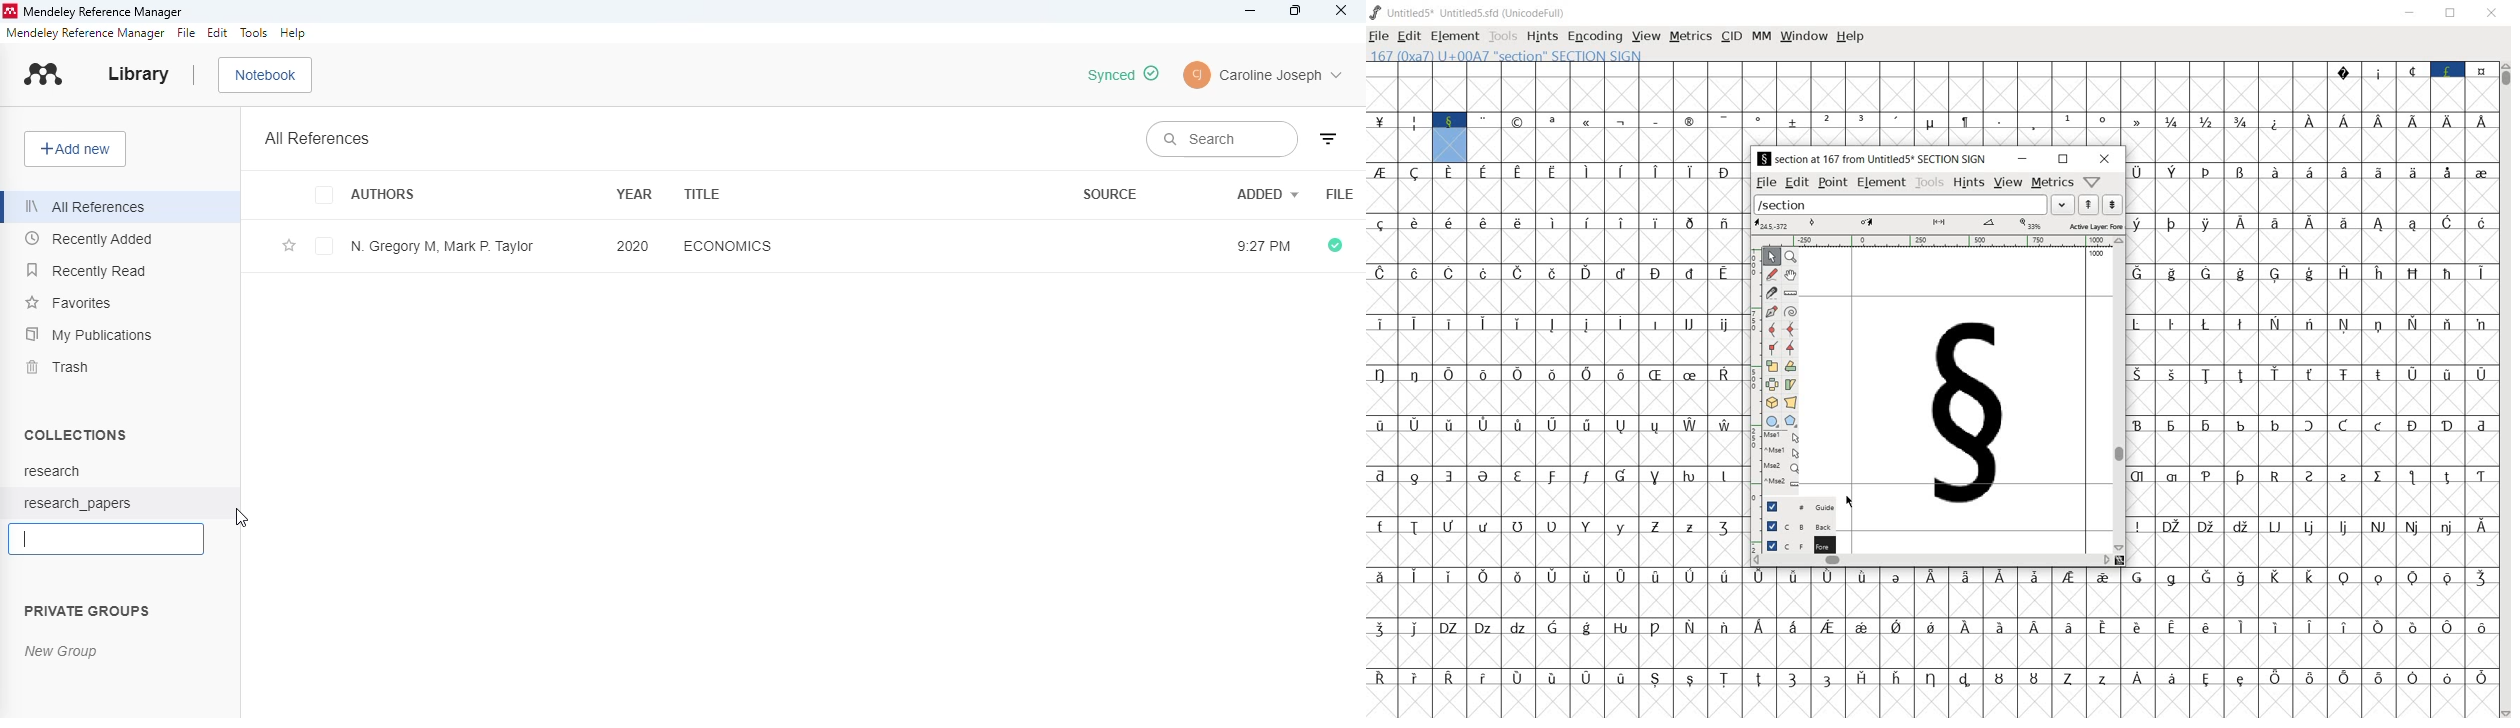 The height and width of the screenshot is (728, 2520). I want to click on foreground layer, so click(1799, 544).